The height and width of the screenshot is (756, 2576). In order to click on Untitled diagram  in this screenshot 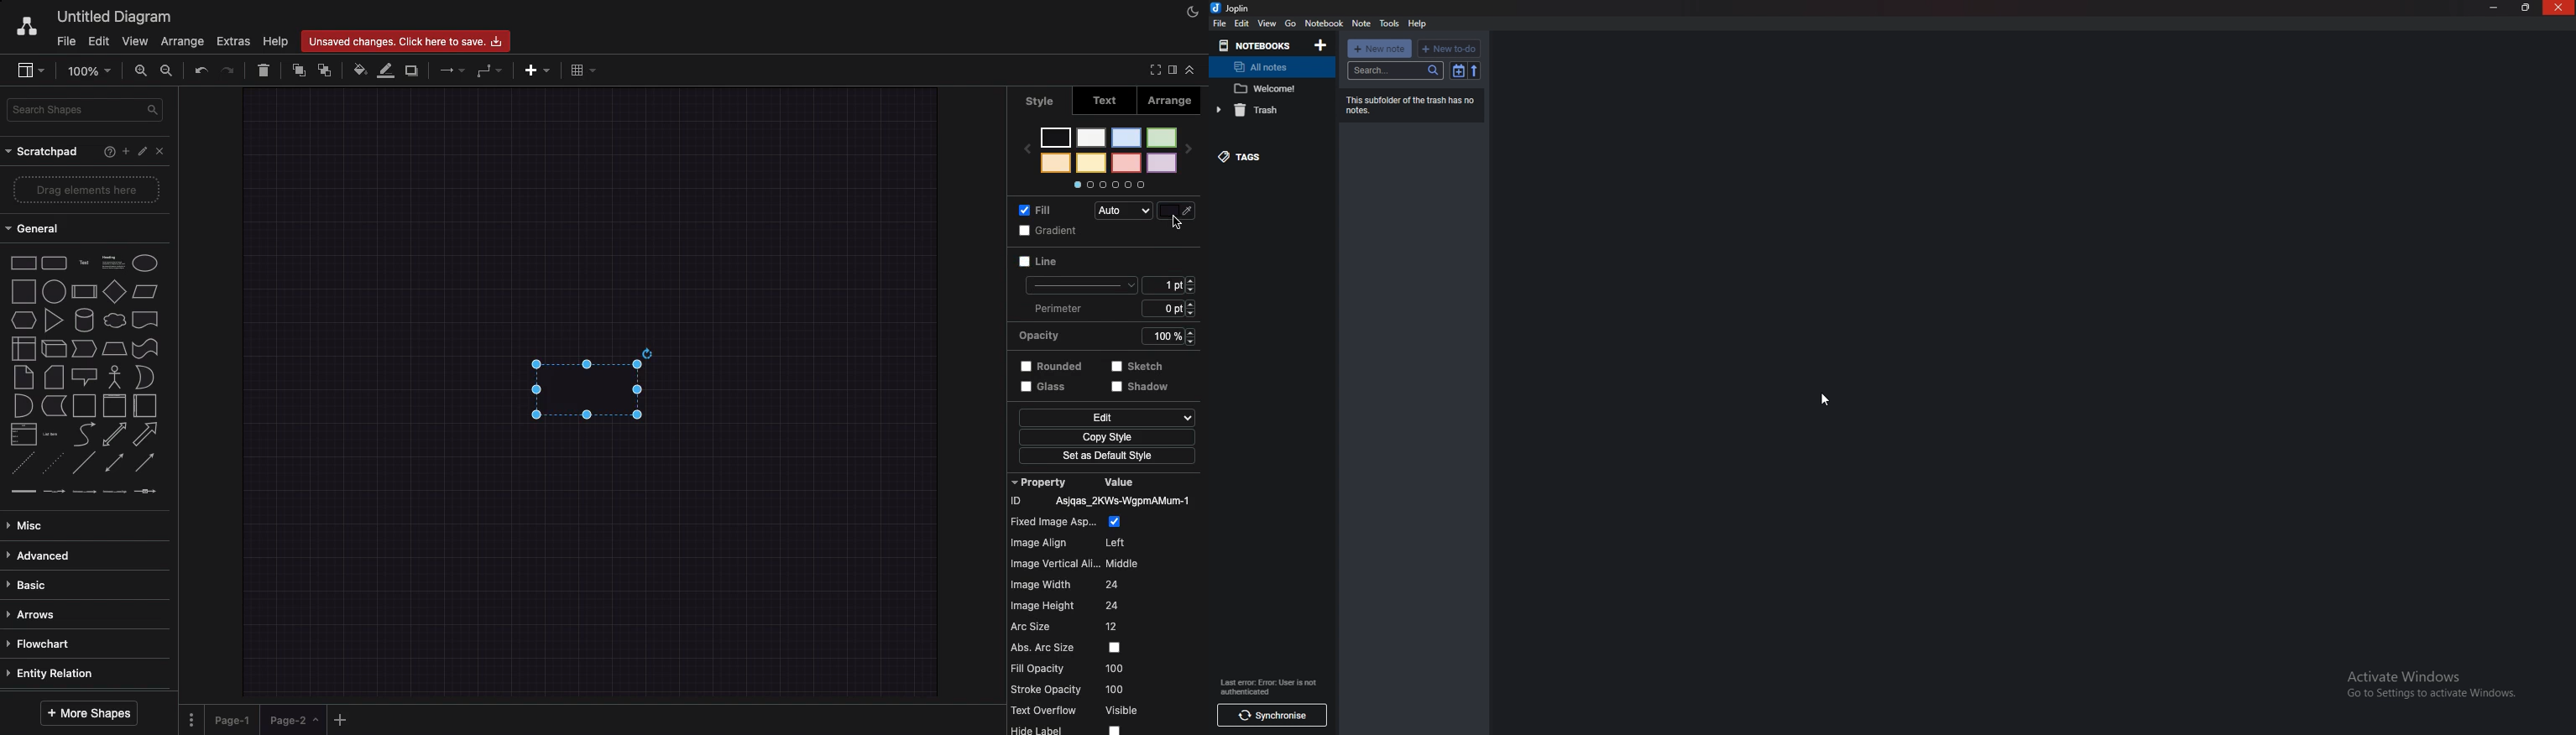, I will do `click(116, 14)`.